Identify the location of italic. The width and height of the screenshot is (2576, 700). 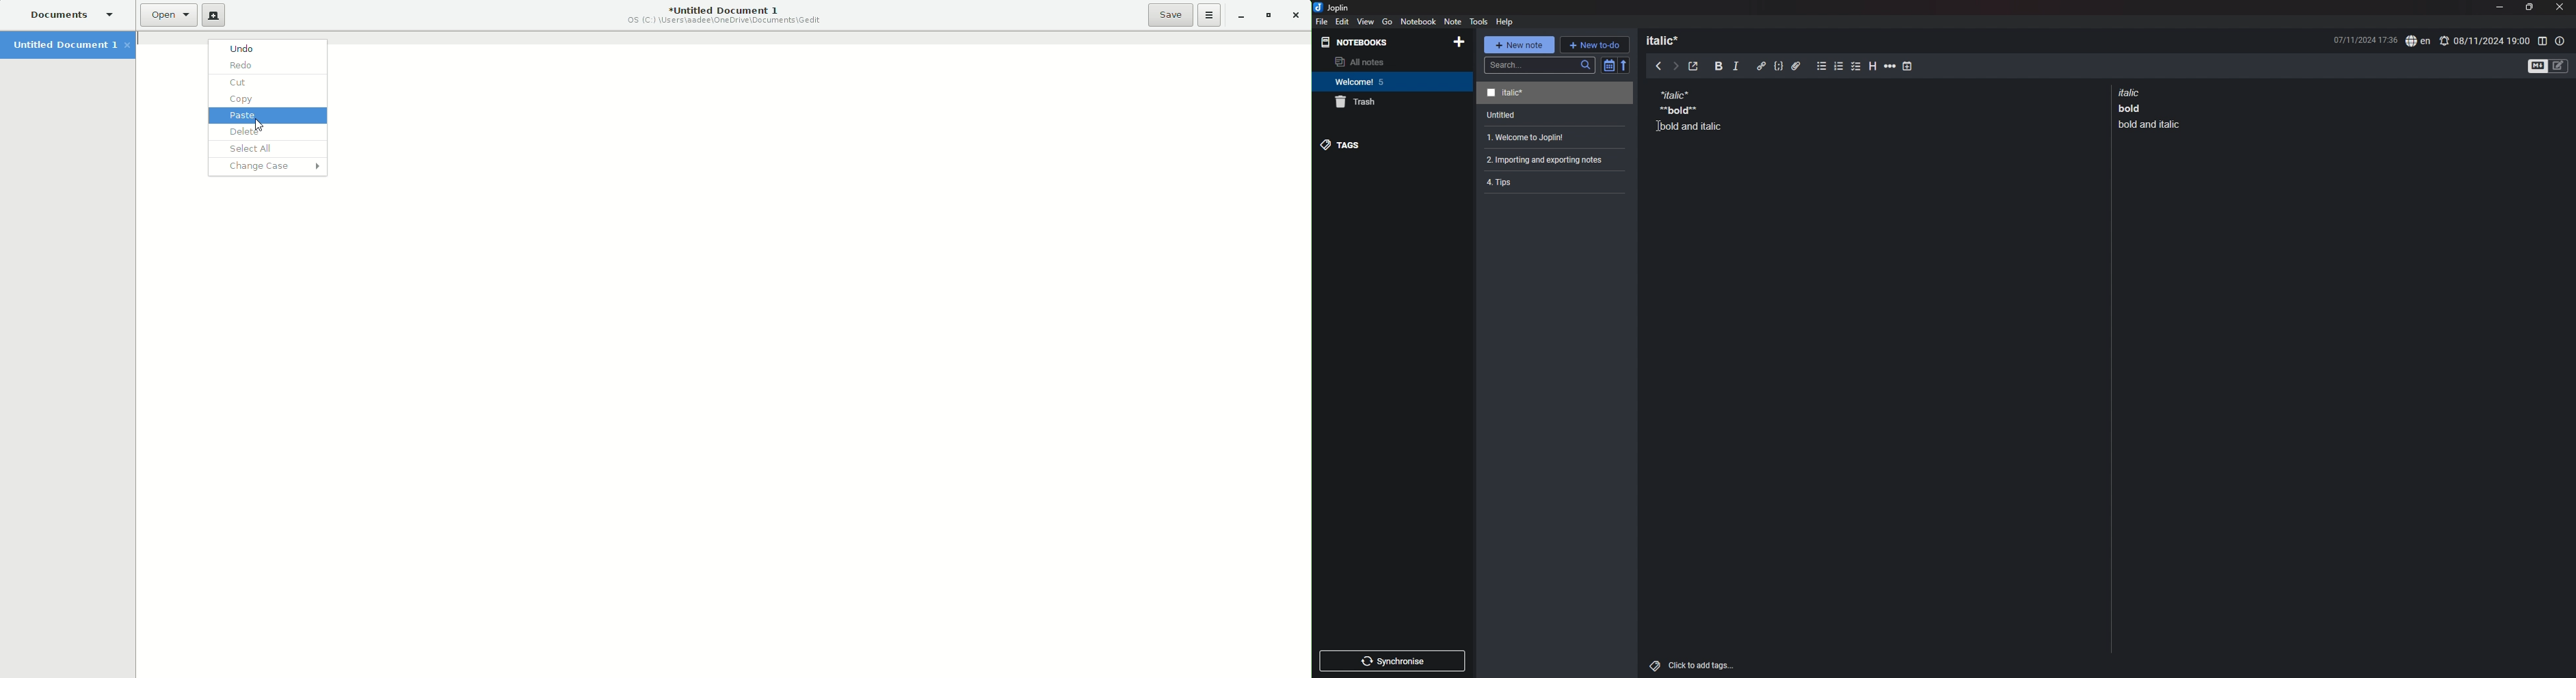
(1736, 68).